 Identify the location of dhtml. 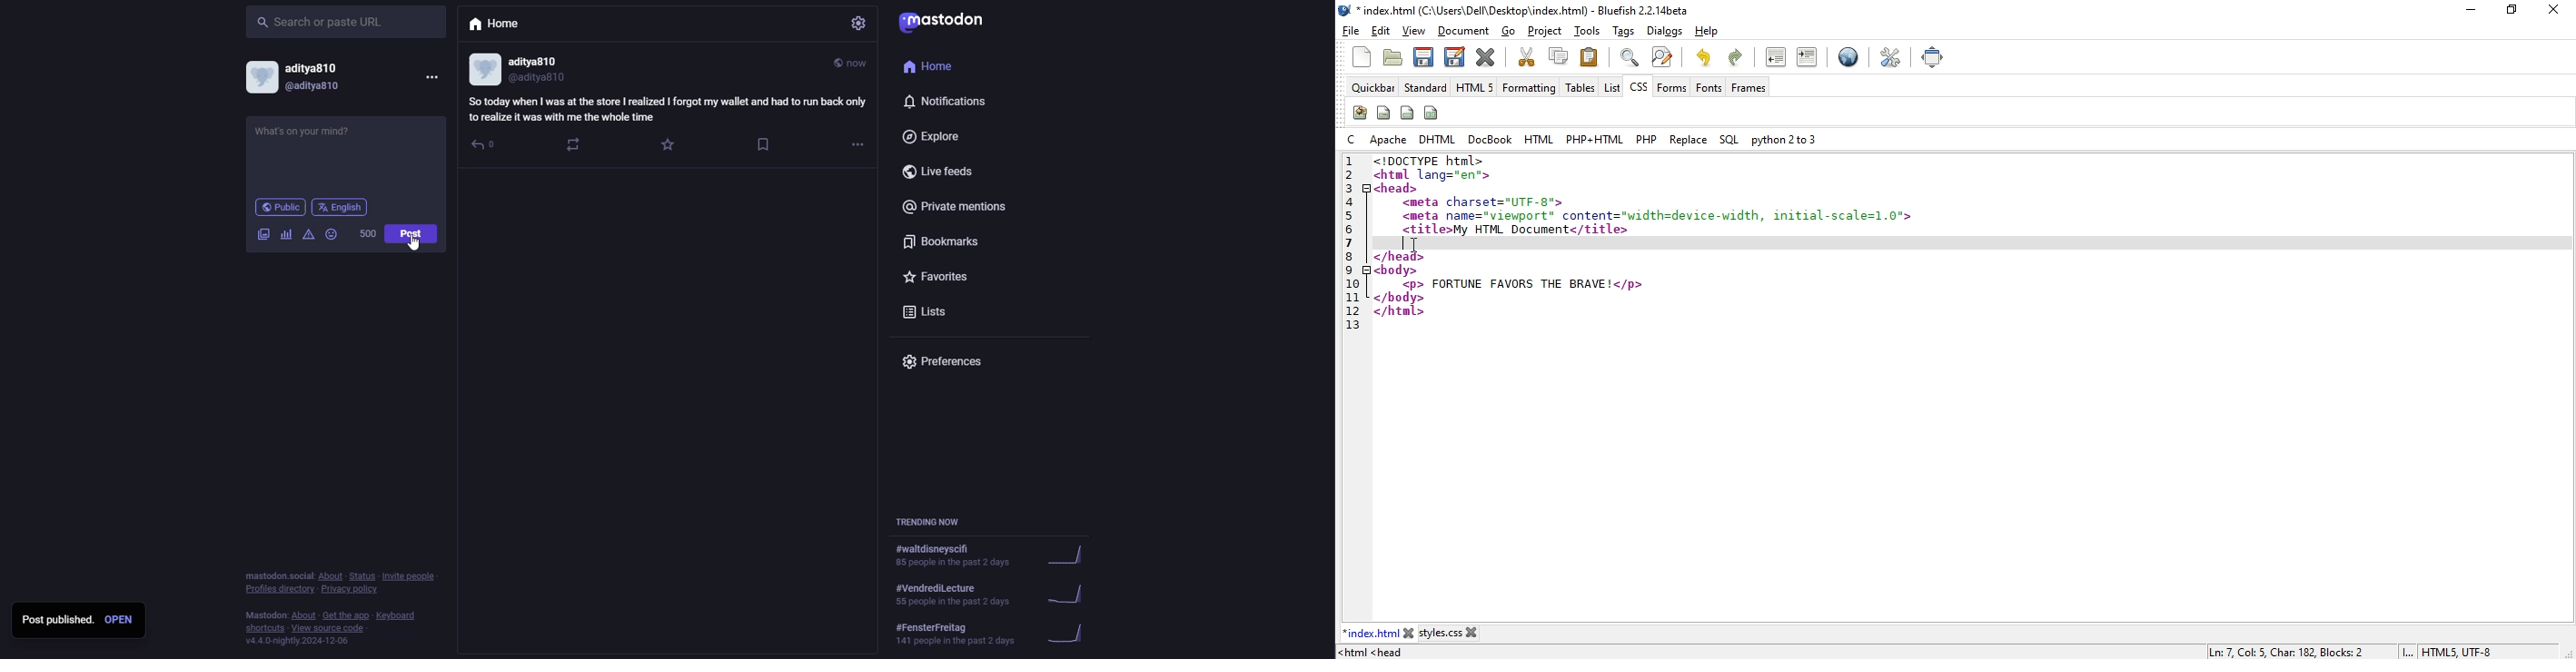
(1439, 140).